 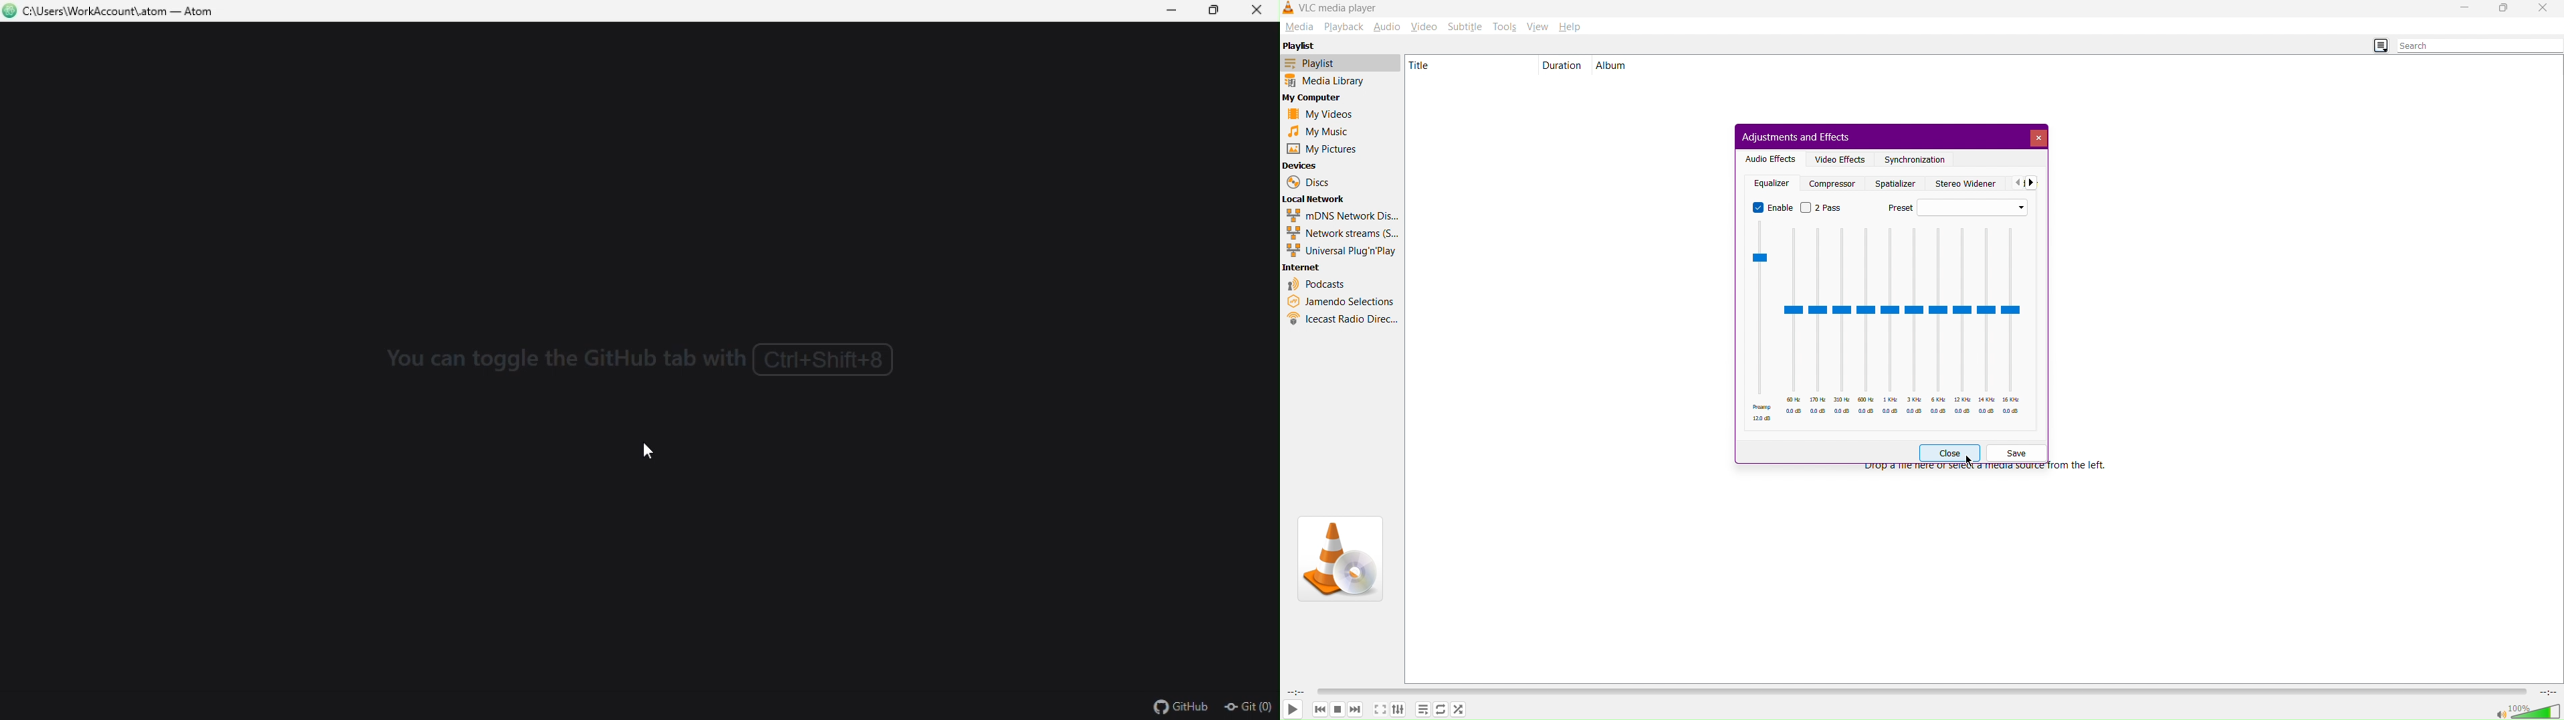 What do you see at coordinates (1341, 81) in the screenshot?
I see `Media Library` at bounding box center [1341, 81].